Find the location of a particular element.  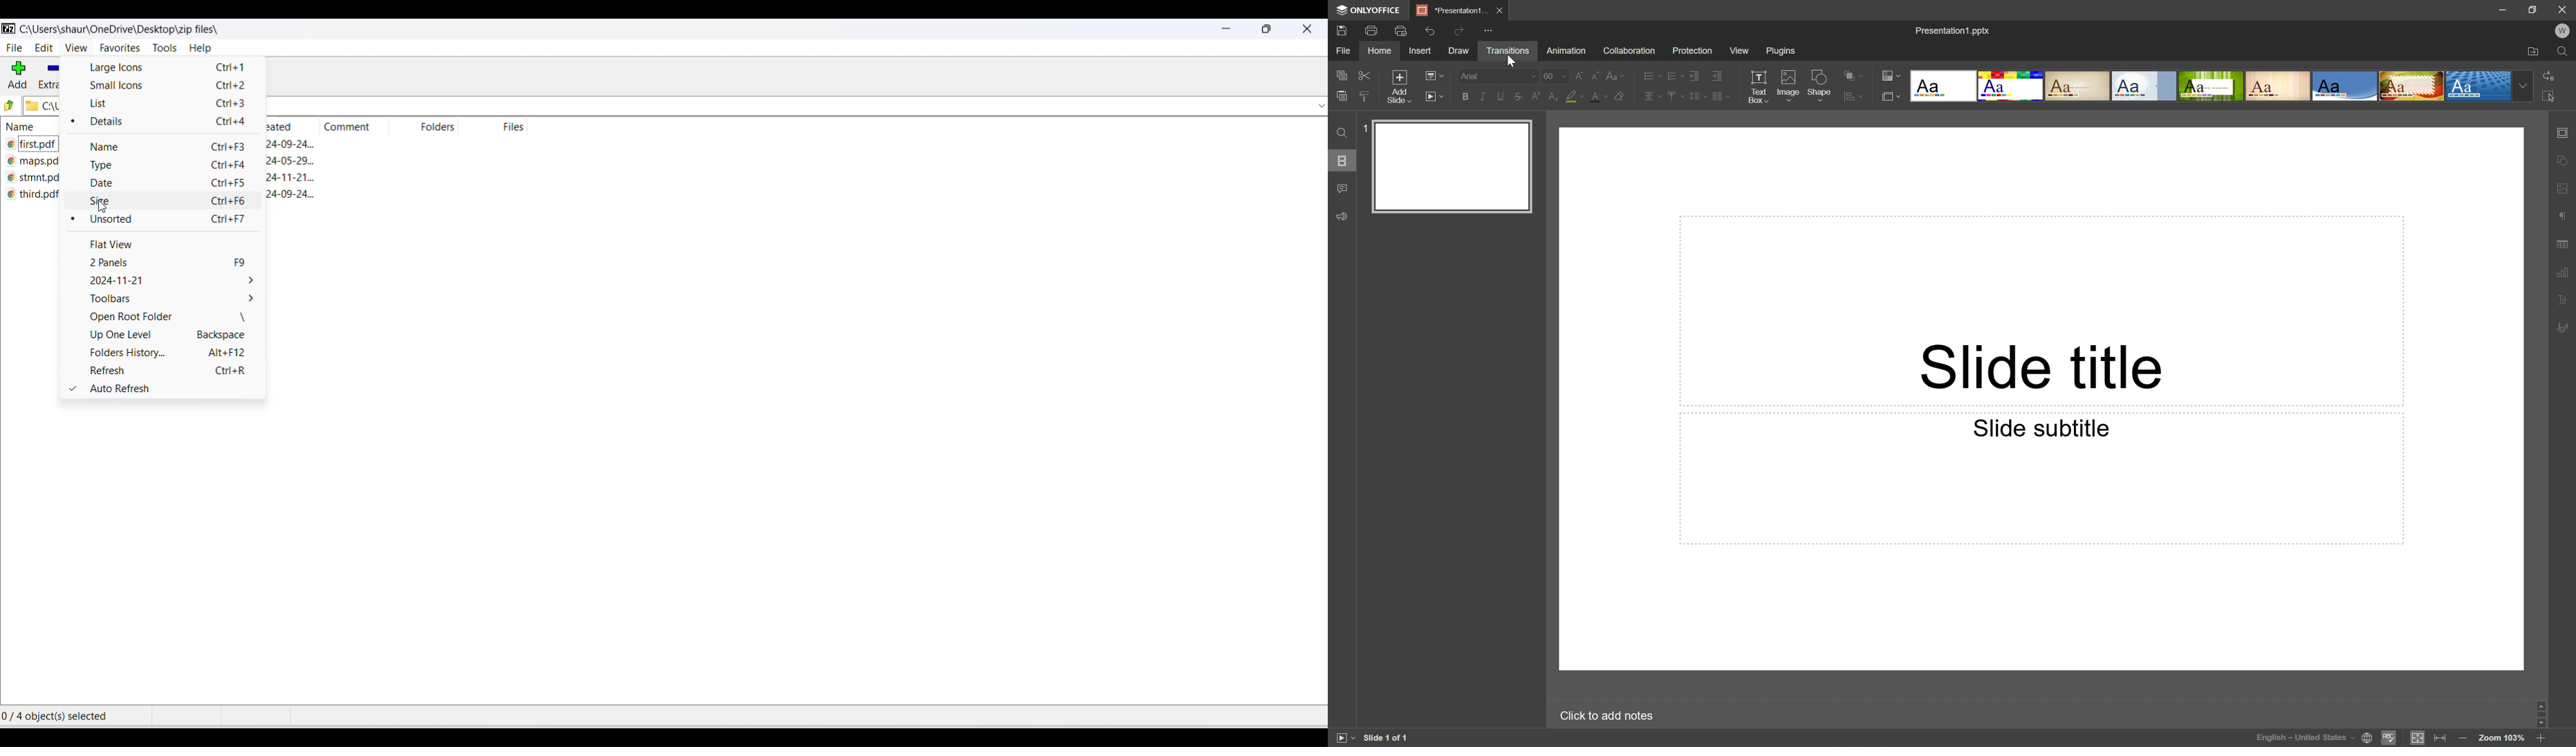

maximize is located at coordinates (1267, 32).